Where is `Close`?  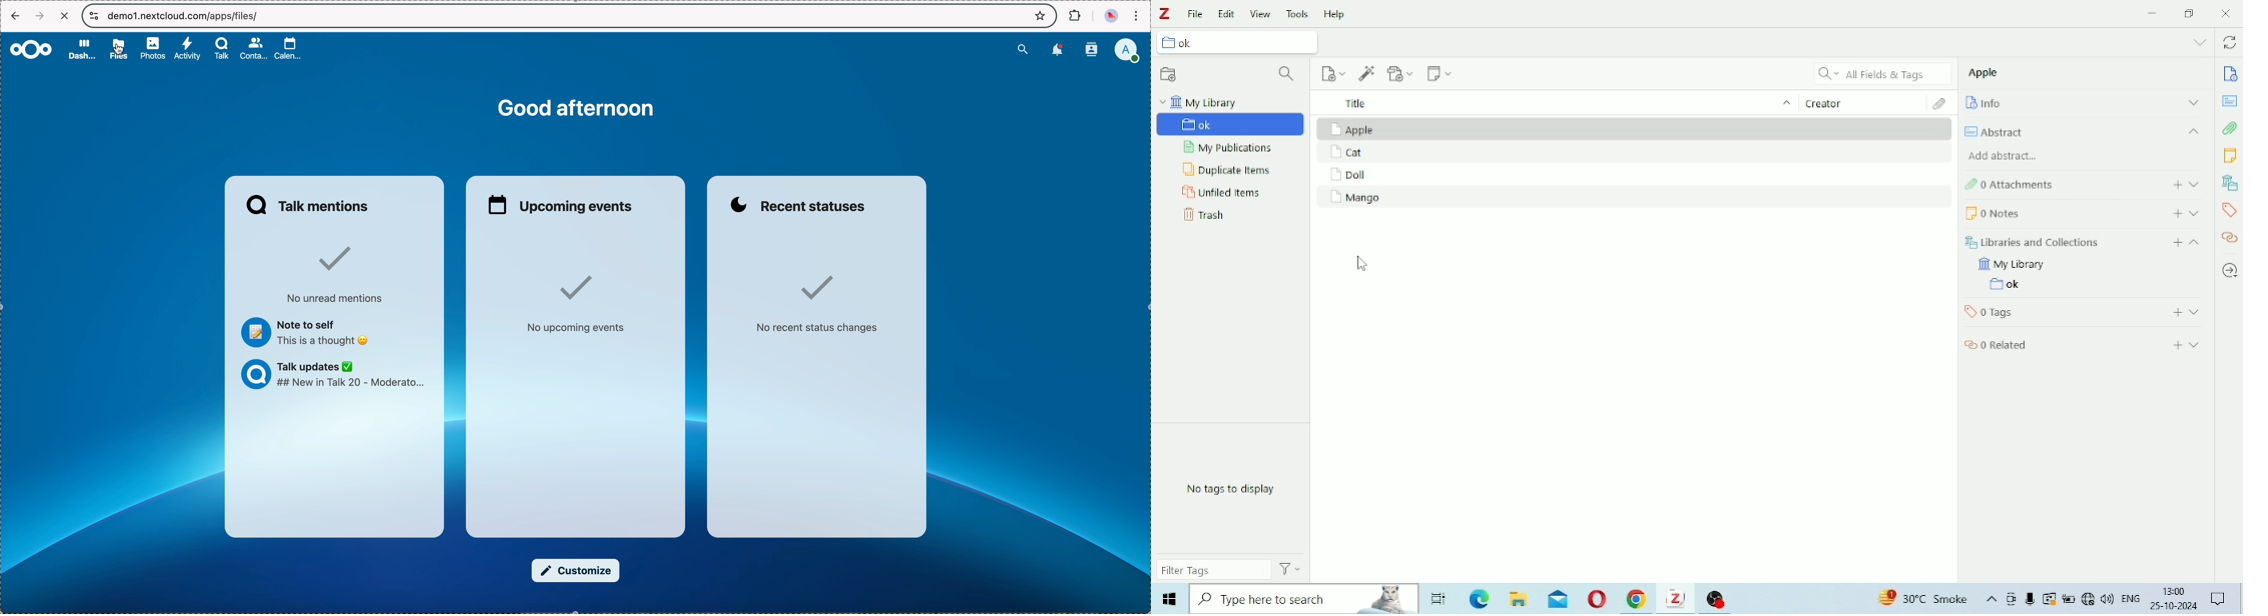 Close is located at coordinates (2226, 14).